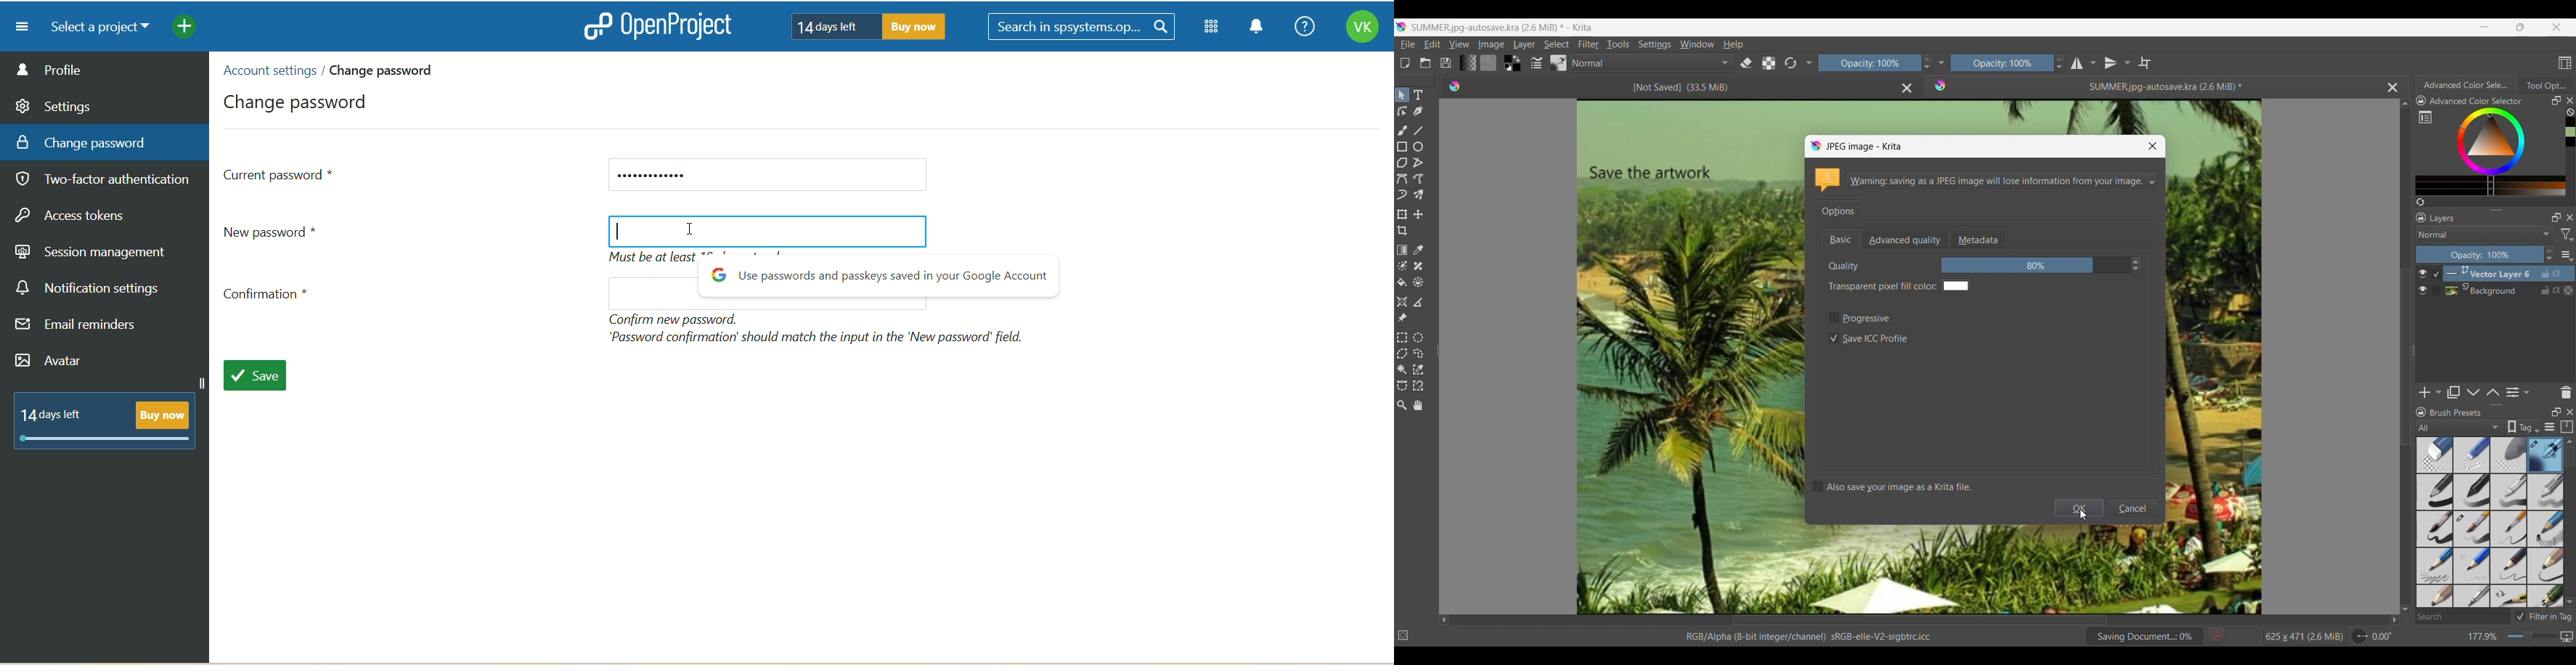 This screenshot has width=2576, height=672. I want to click on Tools, so click(1618, 44).